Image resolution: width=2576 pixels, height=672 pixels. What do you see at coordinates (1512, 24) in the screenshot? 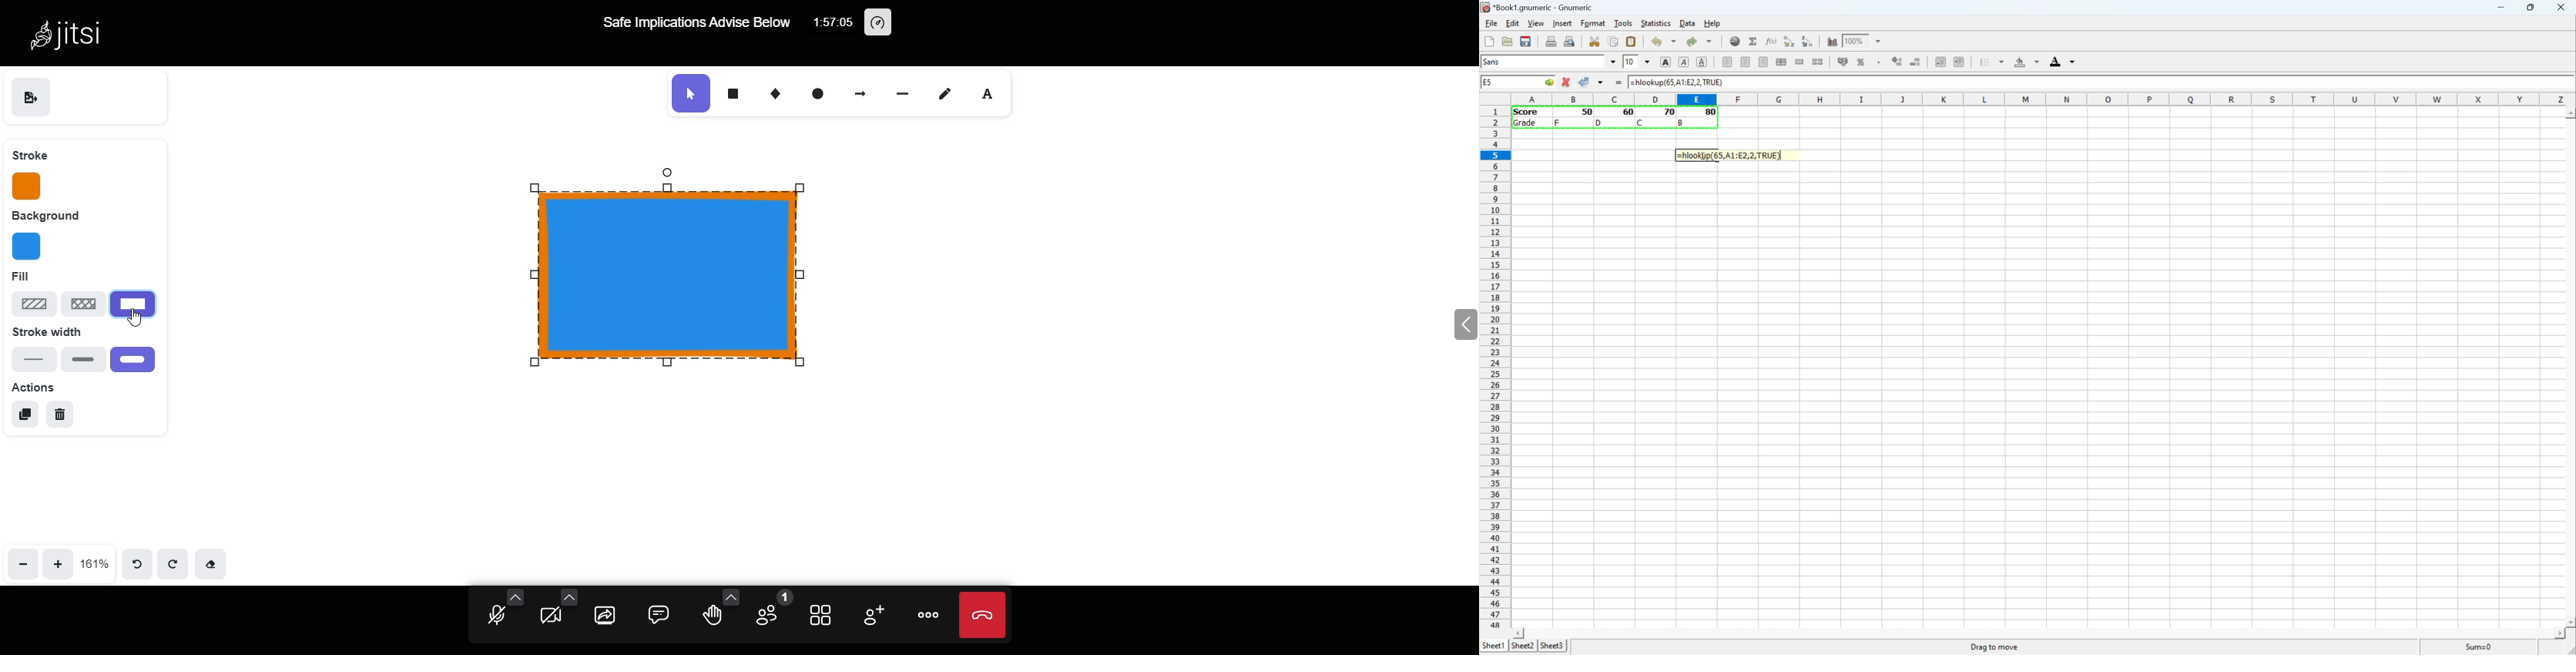
I see `edit` at bounding box center [1512, 24].